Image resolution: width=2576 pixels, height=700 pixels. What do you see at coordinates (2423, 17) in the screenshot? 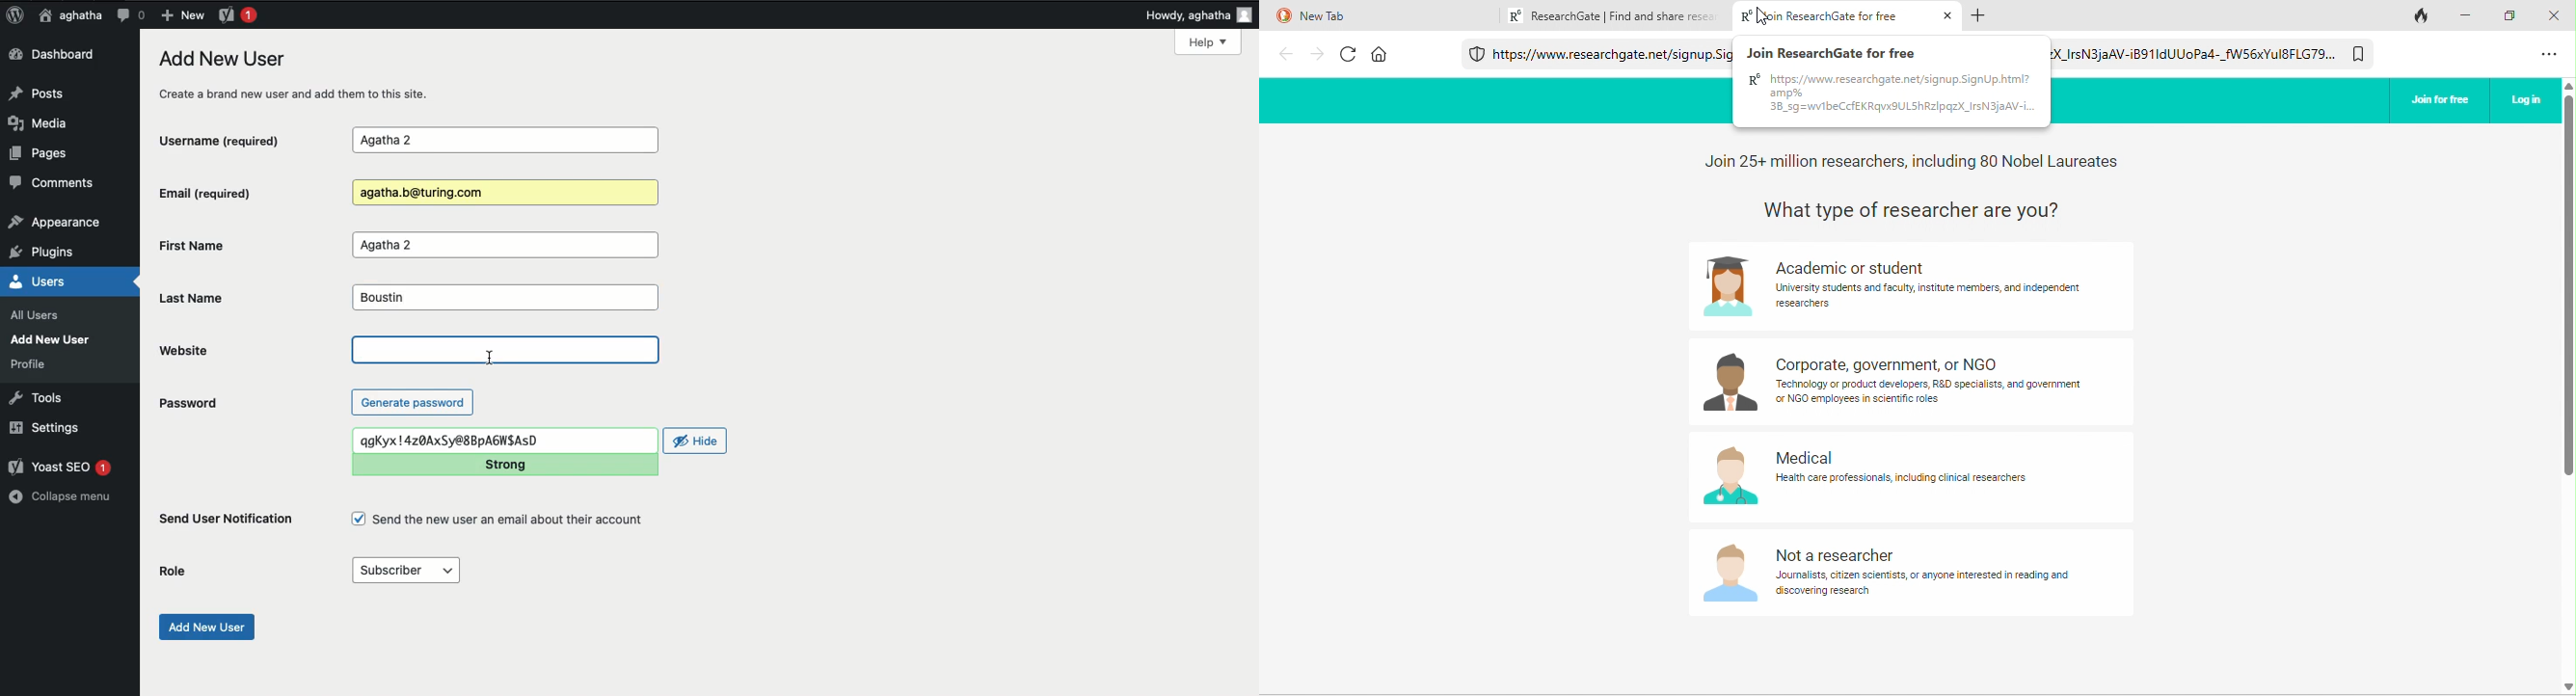
I see `track tab` at bounding box center [2423, 17].